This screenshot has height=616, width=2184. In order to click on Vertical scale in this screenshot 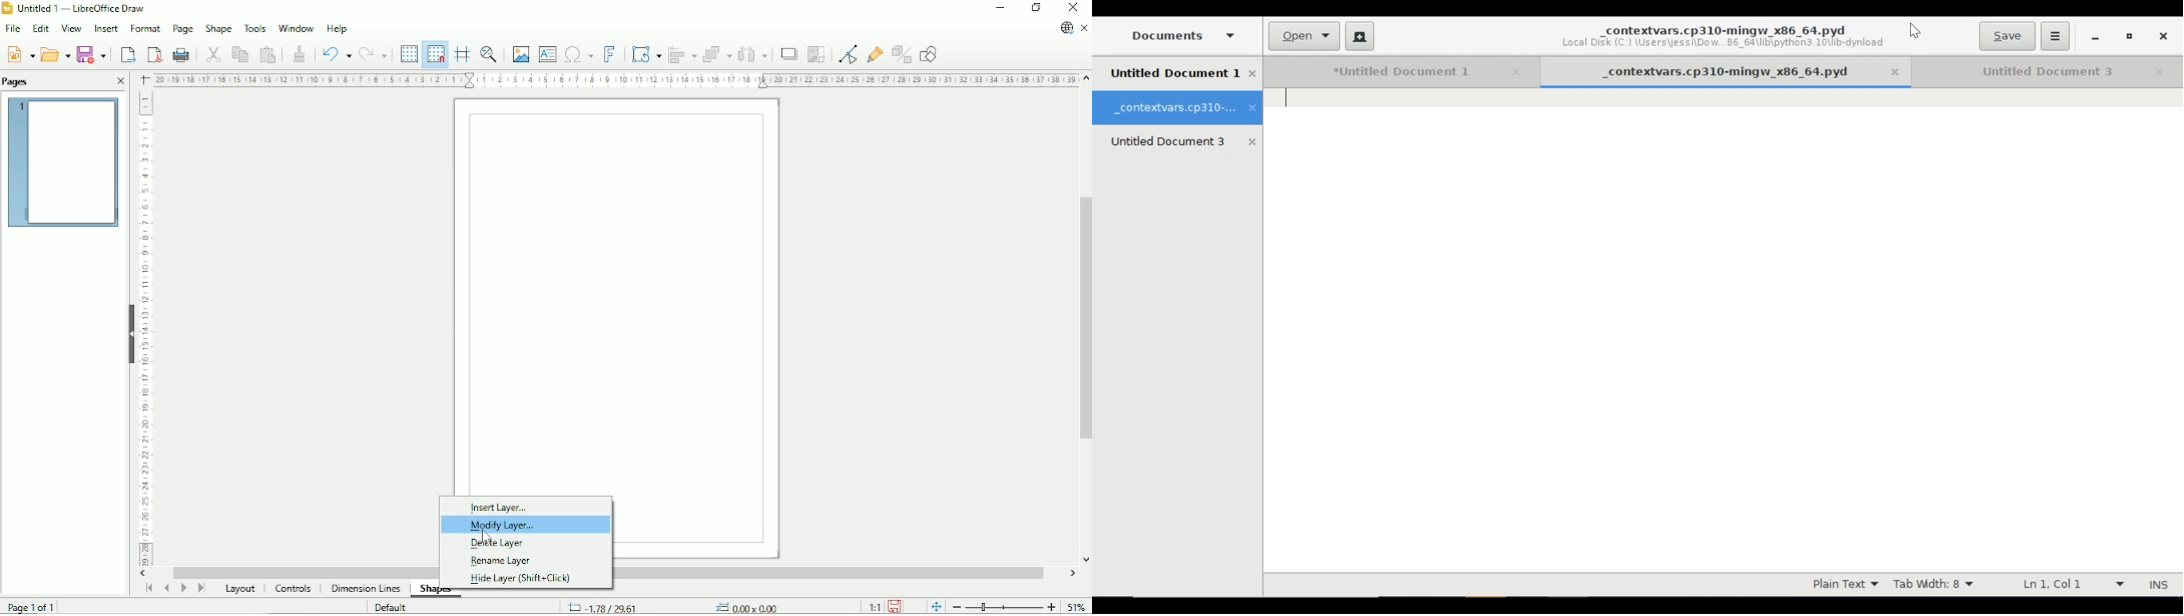, I will do `click(147, 330)`.